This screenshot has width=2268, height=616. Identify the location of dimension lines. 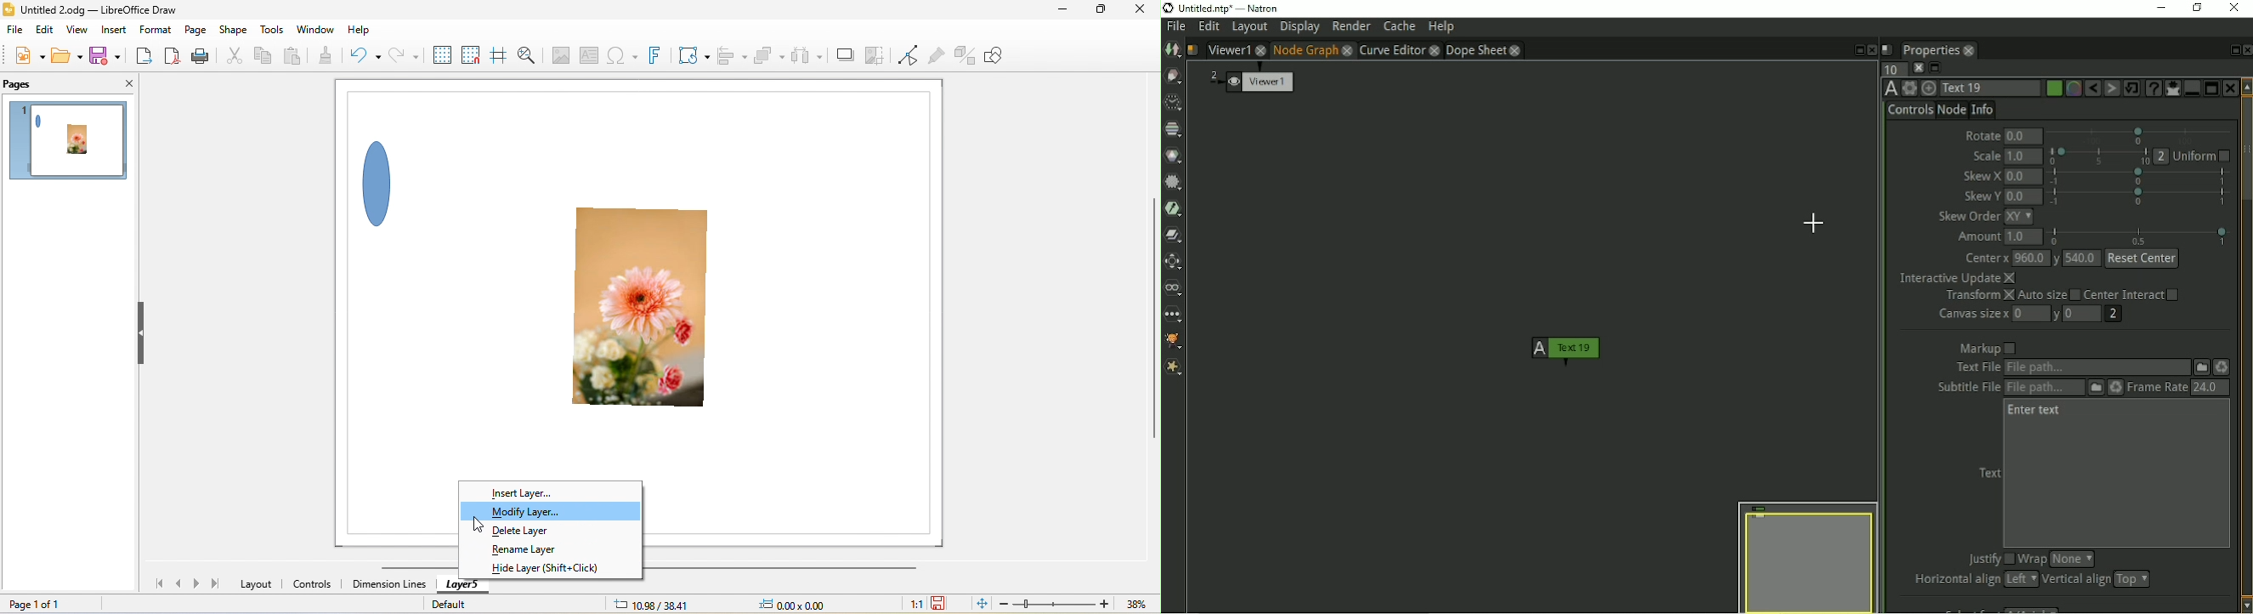
(389, 584).